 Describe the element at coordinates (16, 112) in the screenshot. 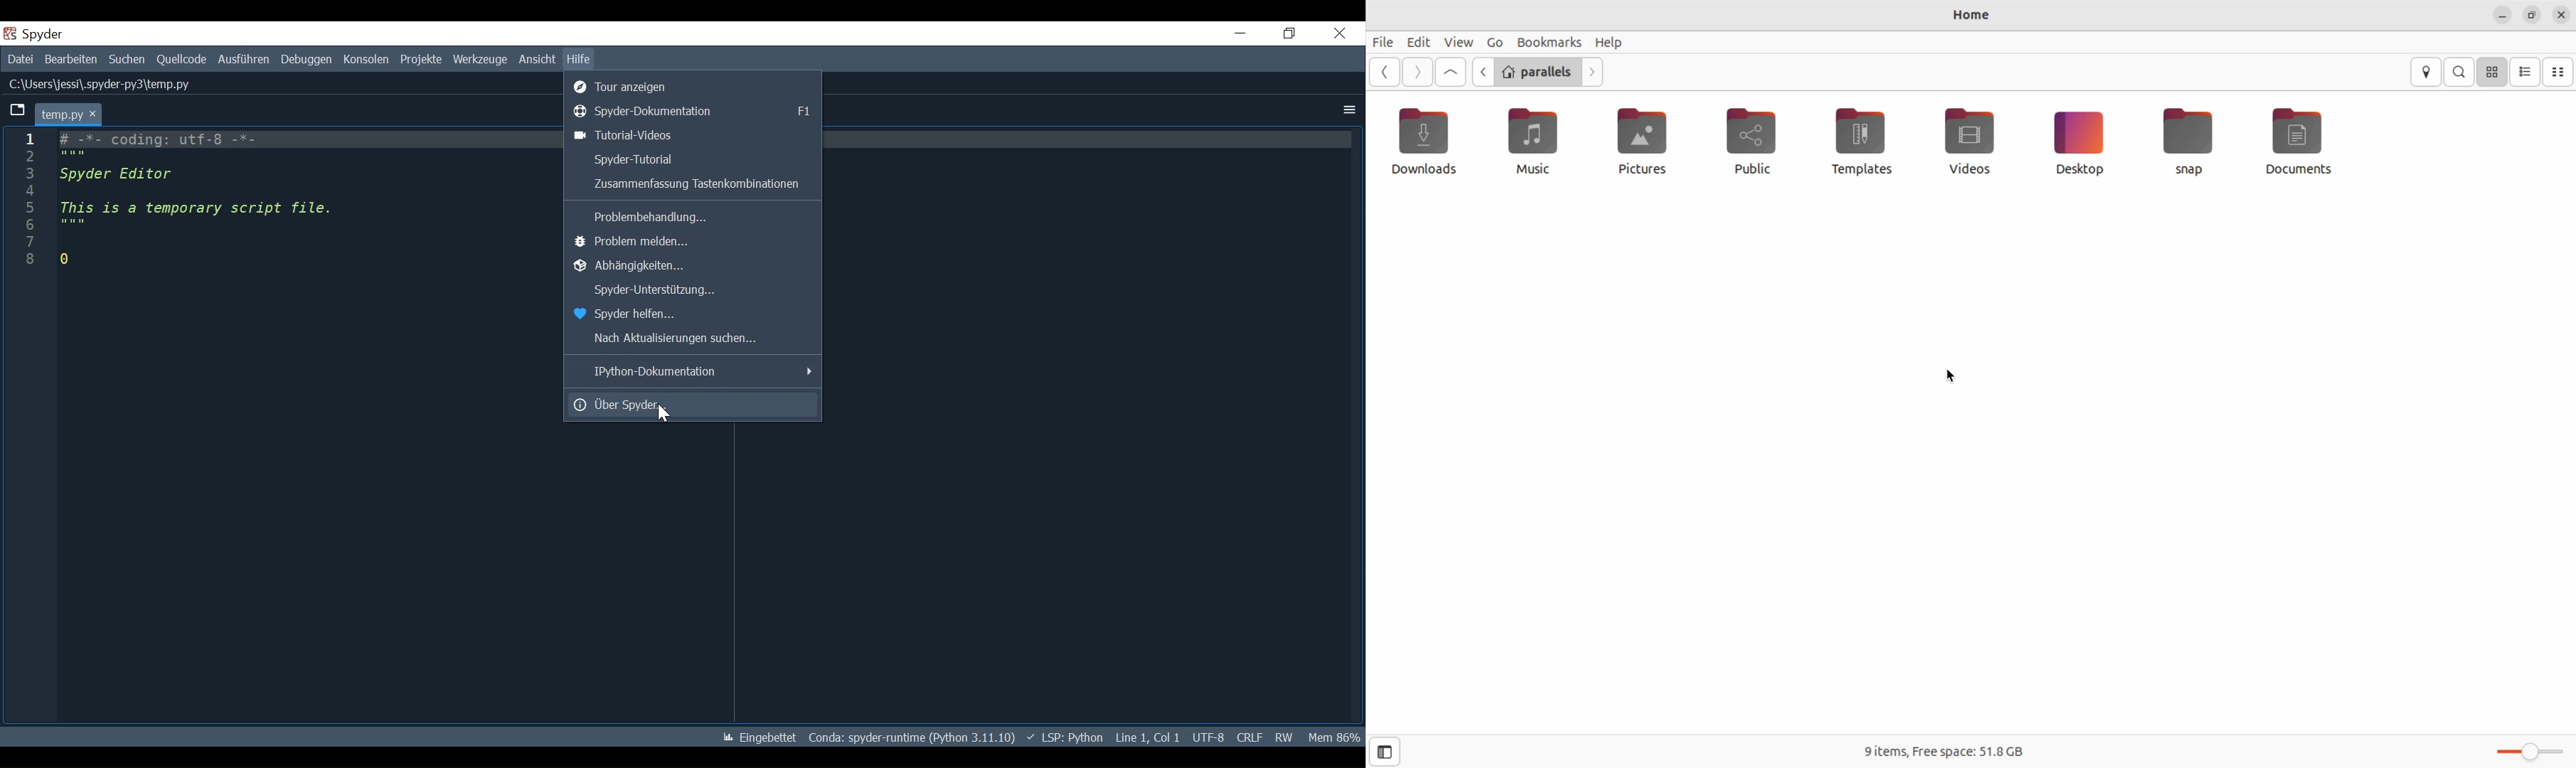

I see `Browse Tab` at that location.